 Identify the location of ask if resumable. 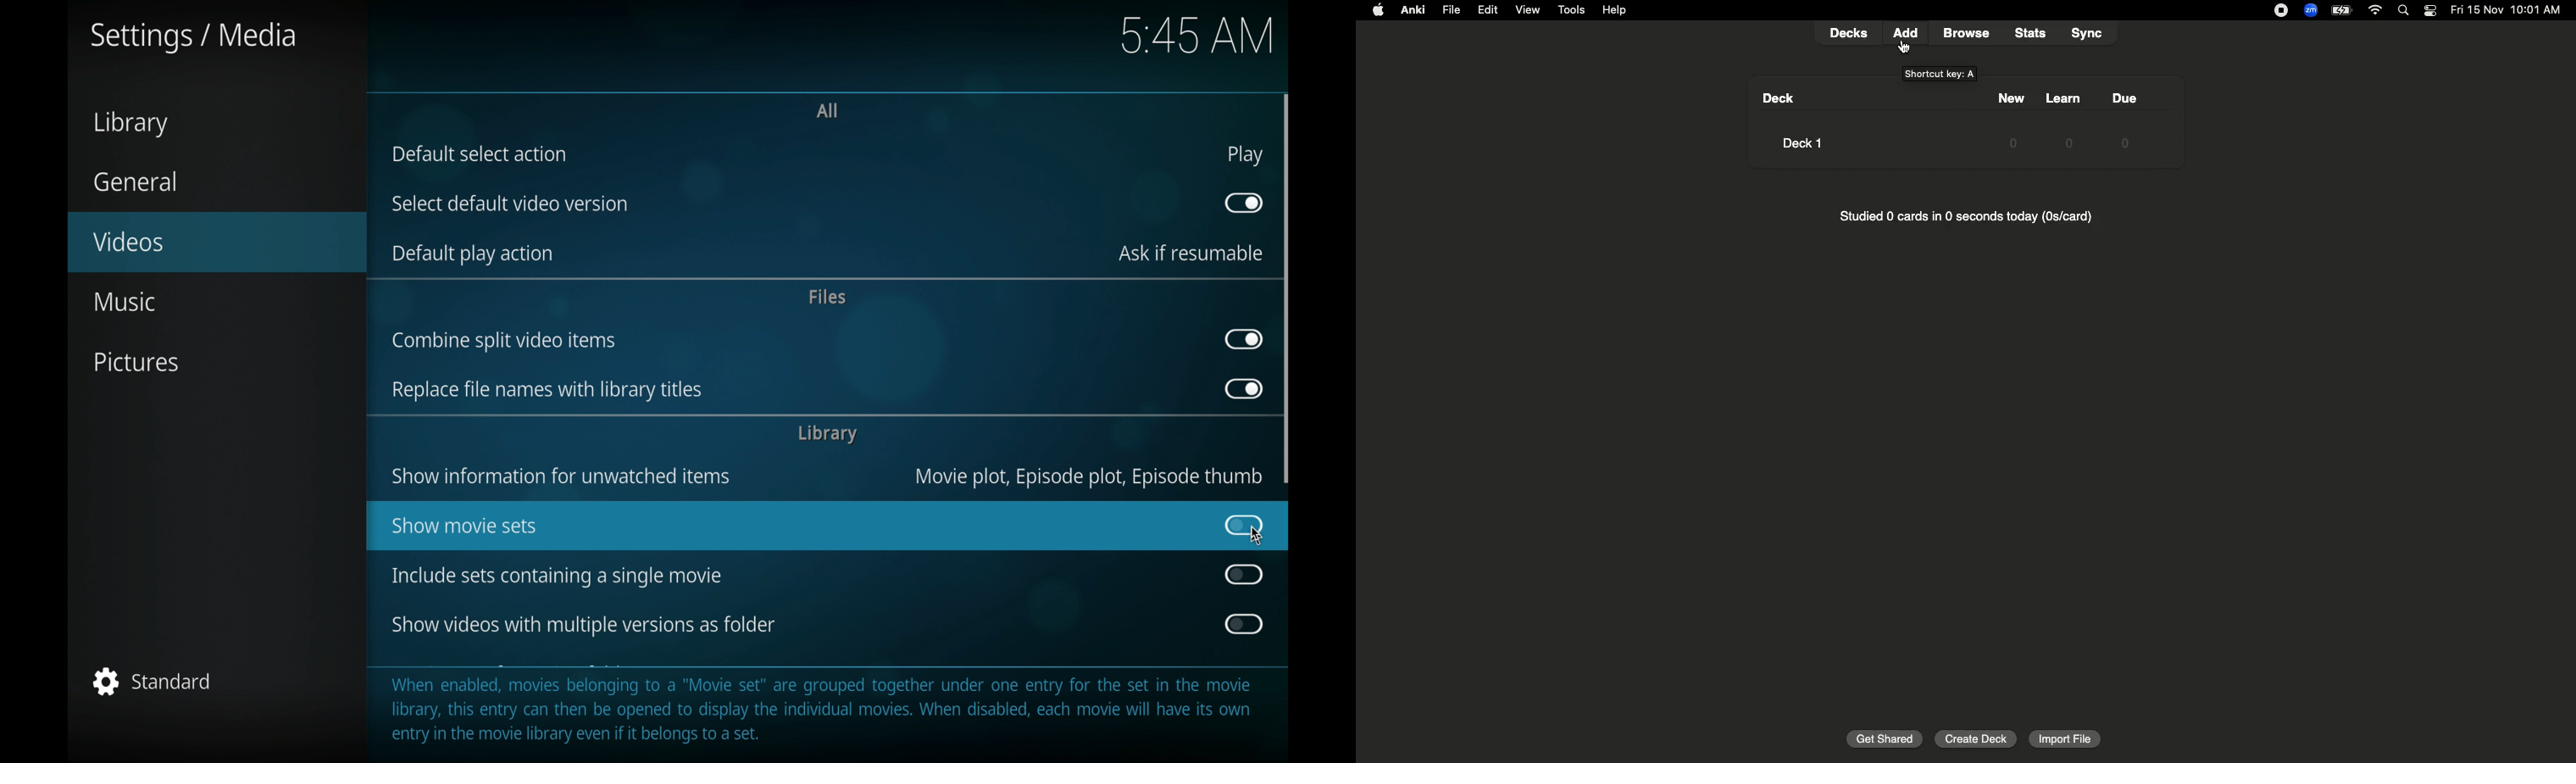
(1191, 253).